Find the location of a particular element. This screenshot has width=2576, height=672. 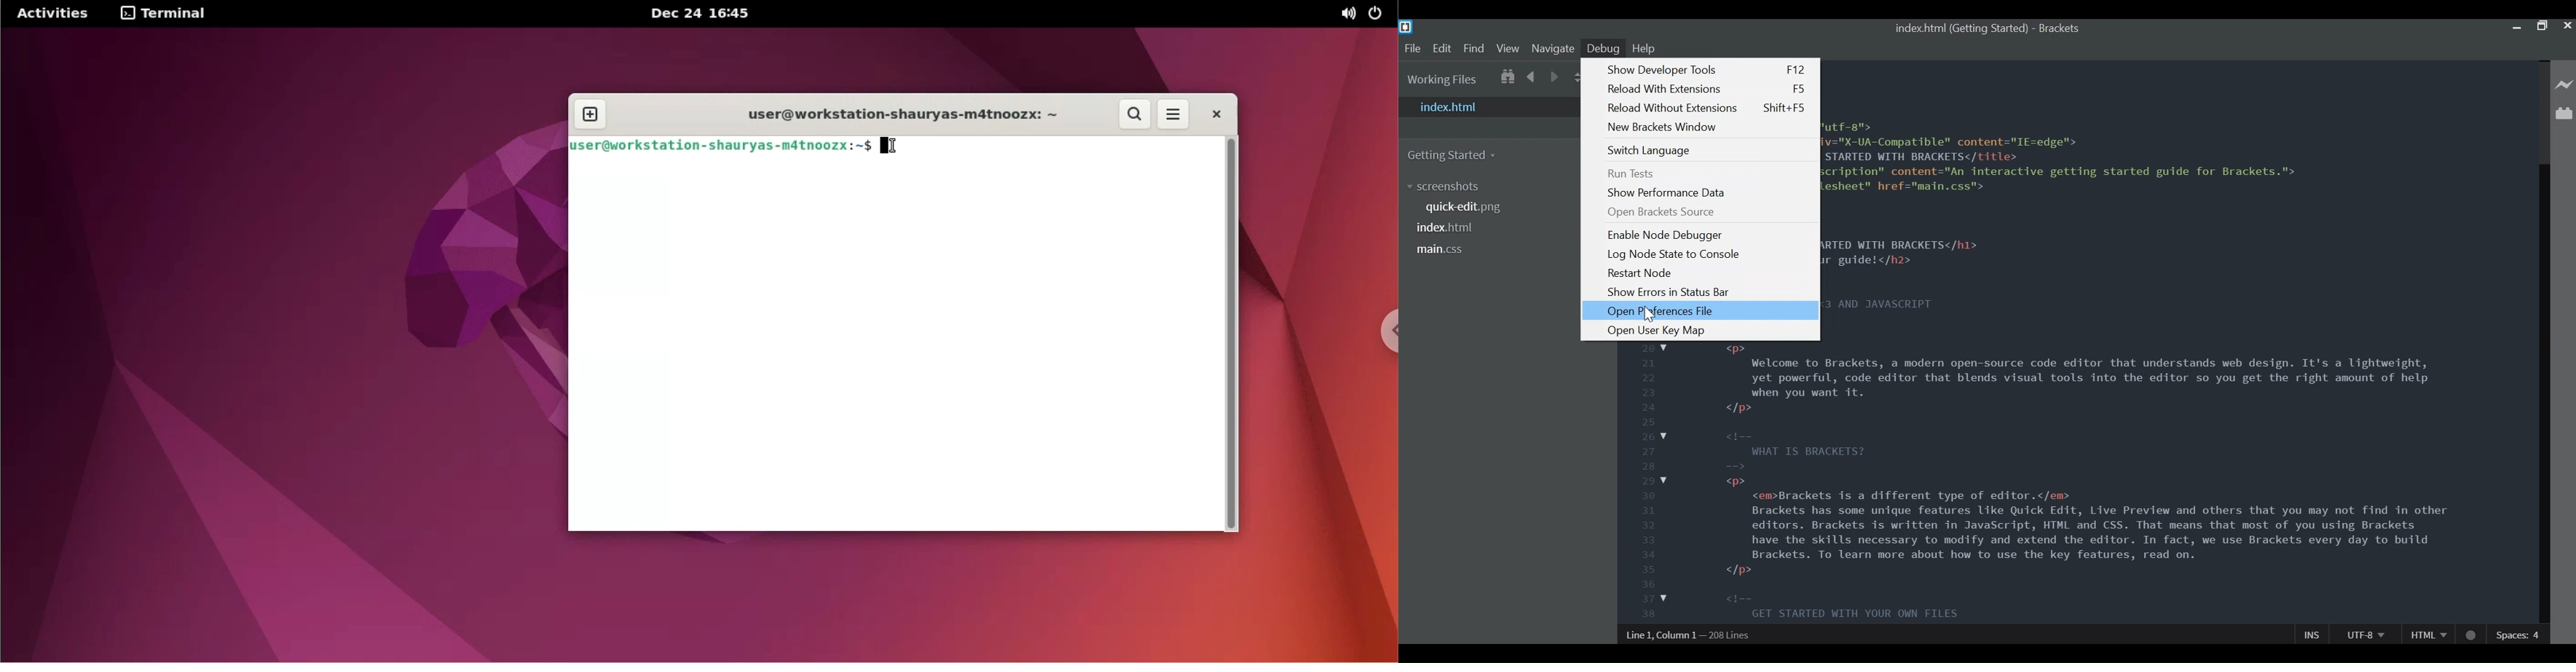

Manage Extensions is located at coordinates (2564, 112).